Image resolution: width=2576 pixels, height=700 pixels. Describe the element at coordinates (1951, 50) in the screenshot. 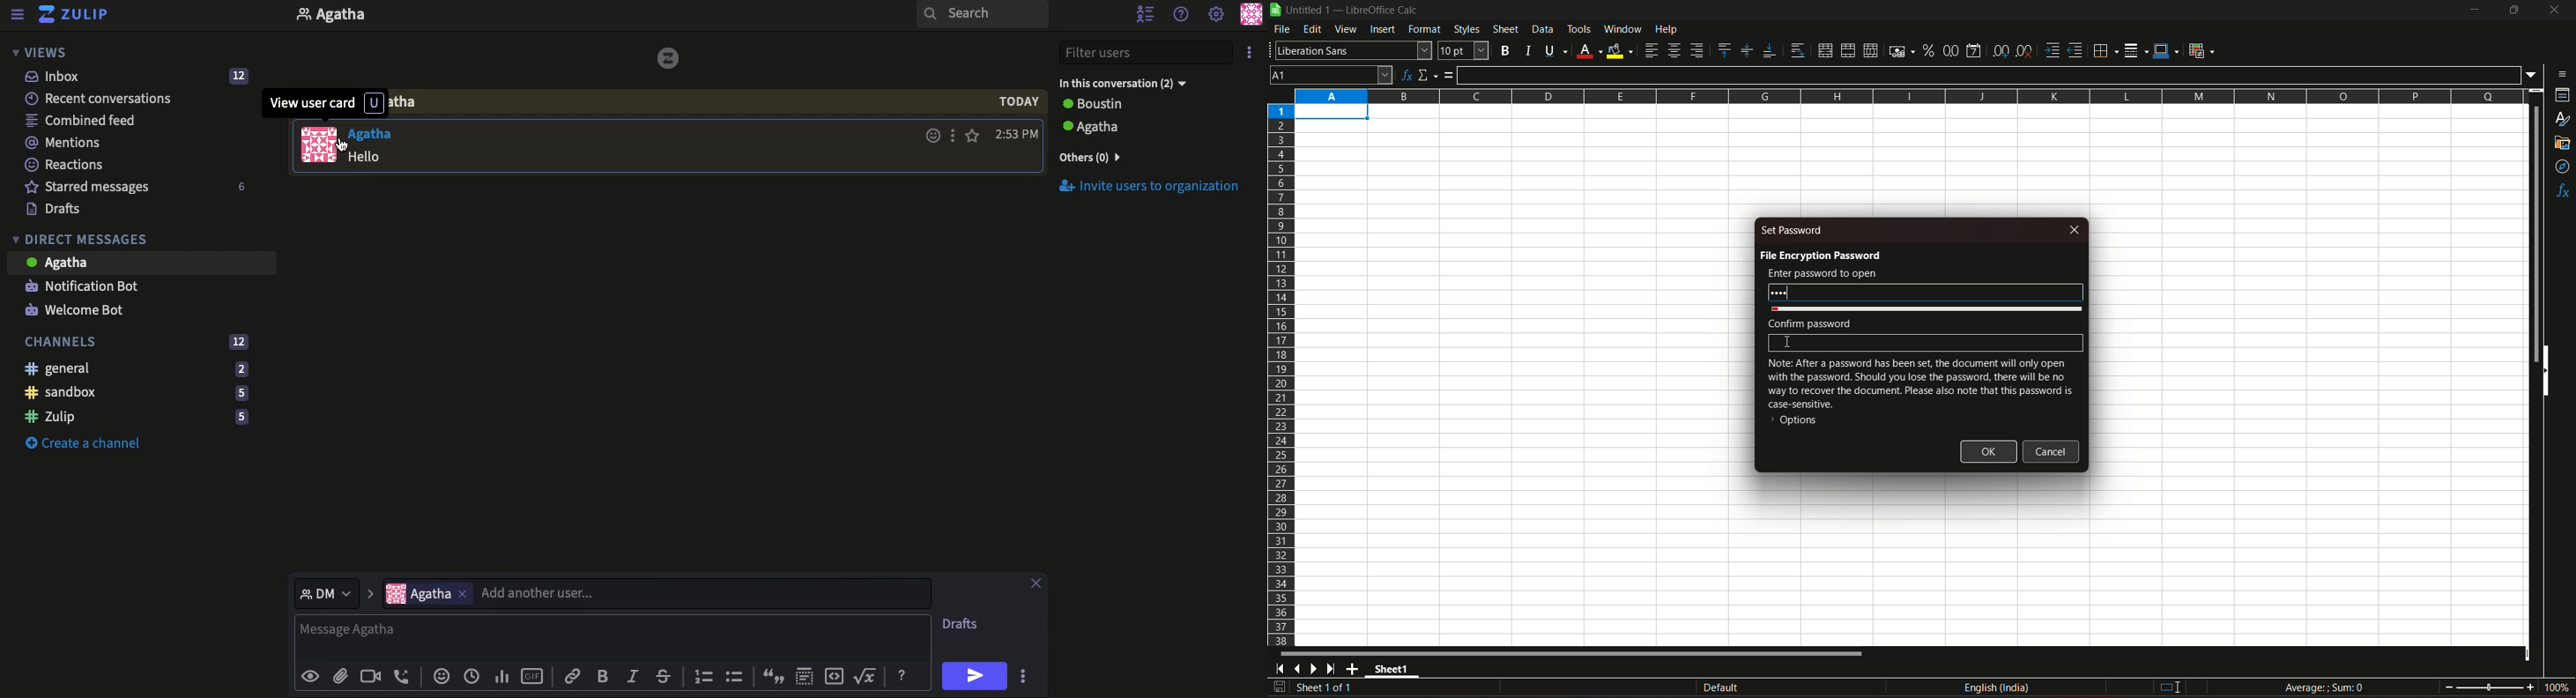

I see `format as number` at that location.